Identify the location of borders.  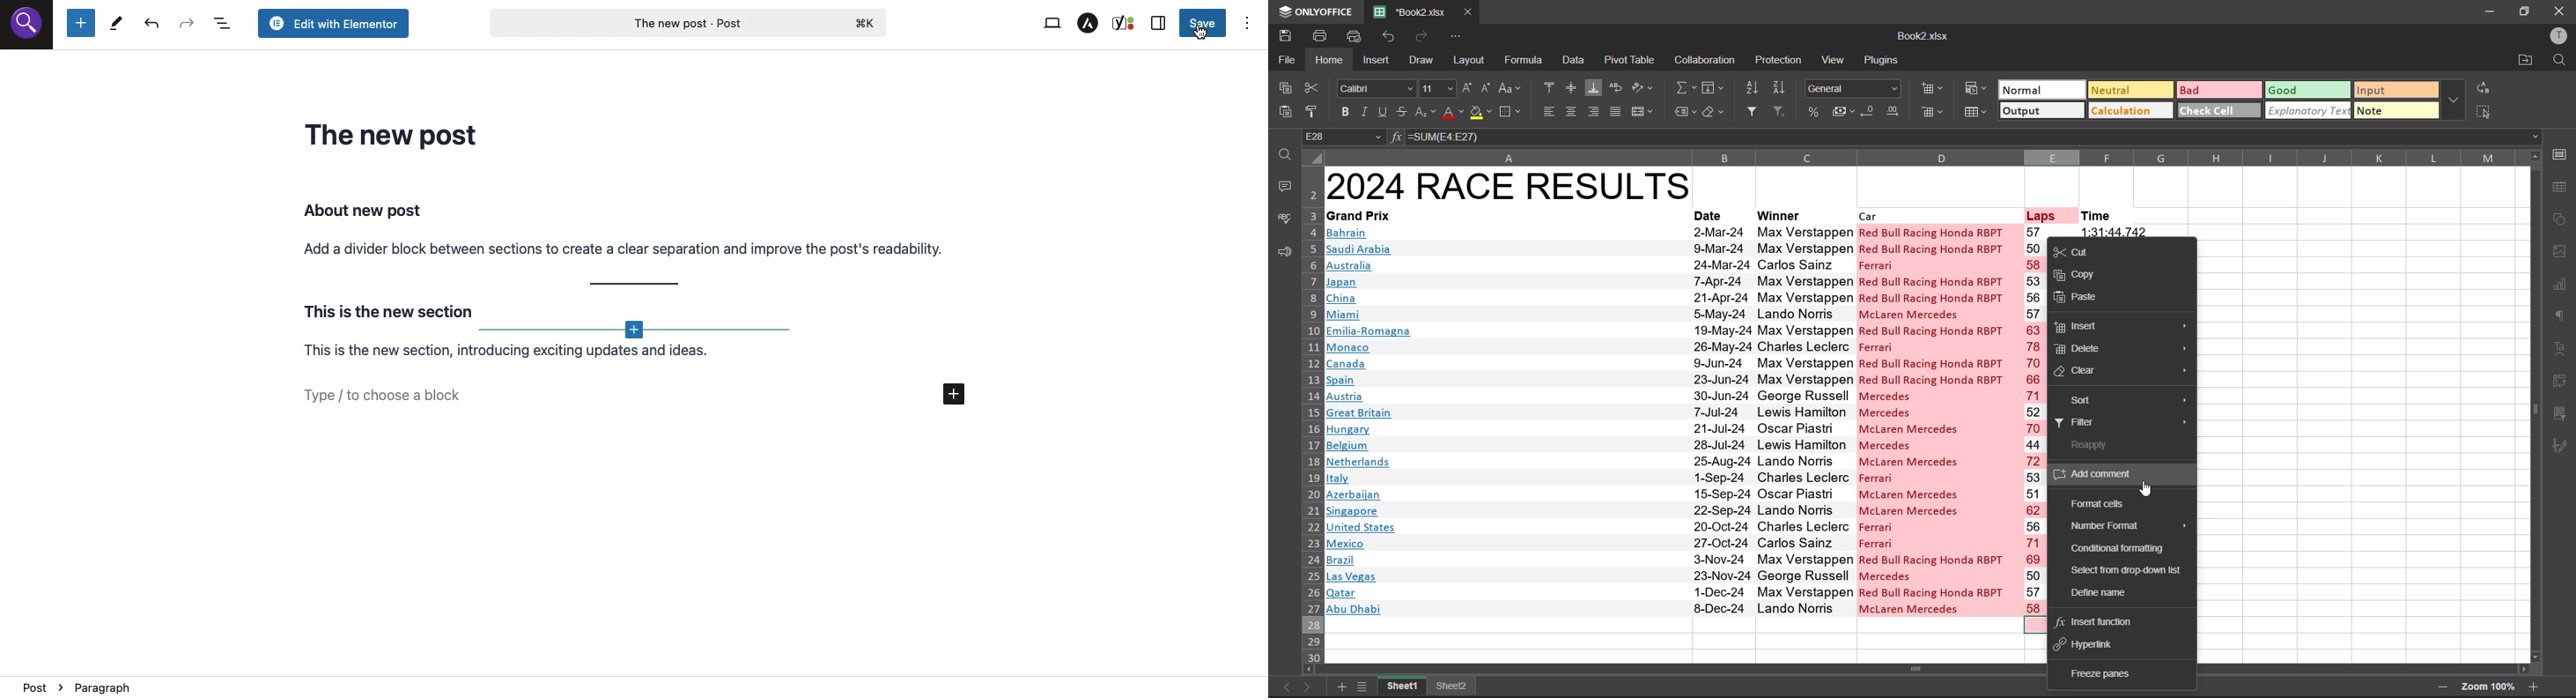
(1512, 112).